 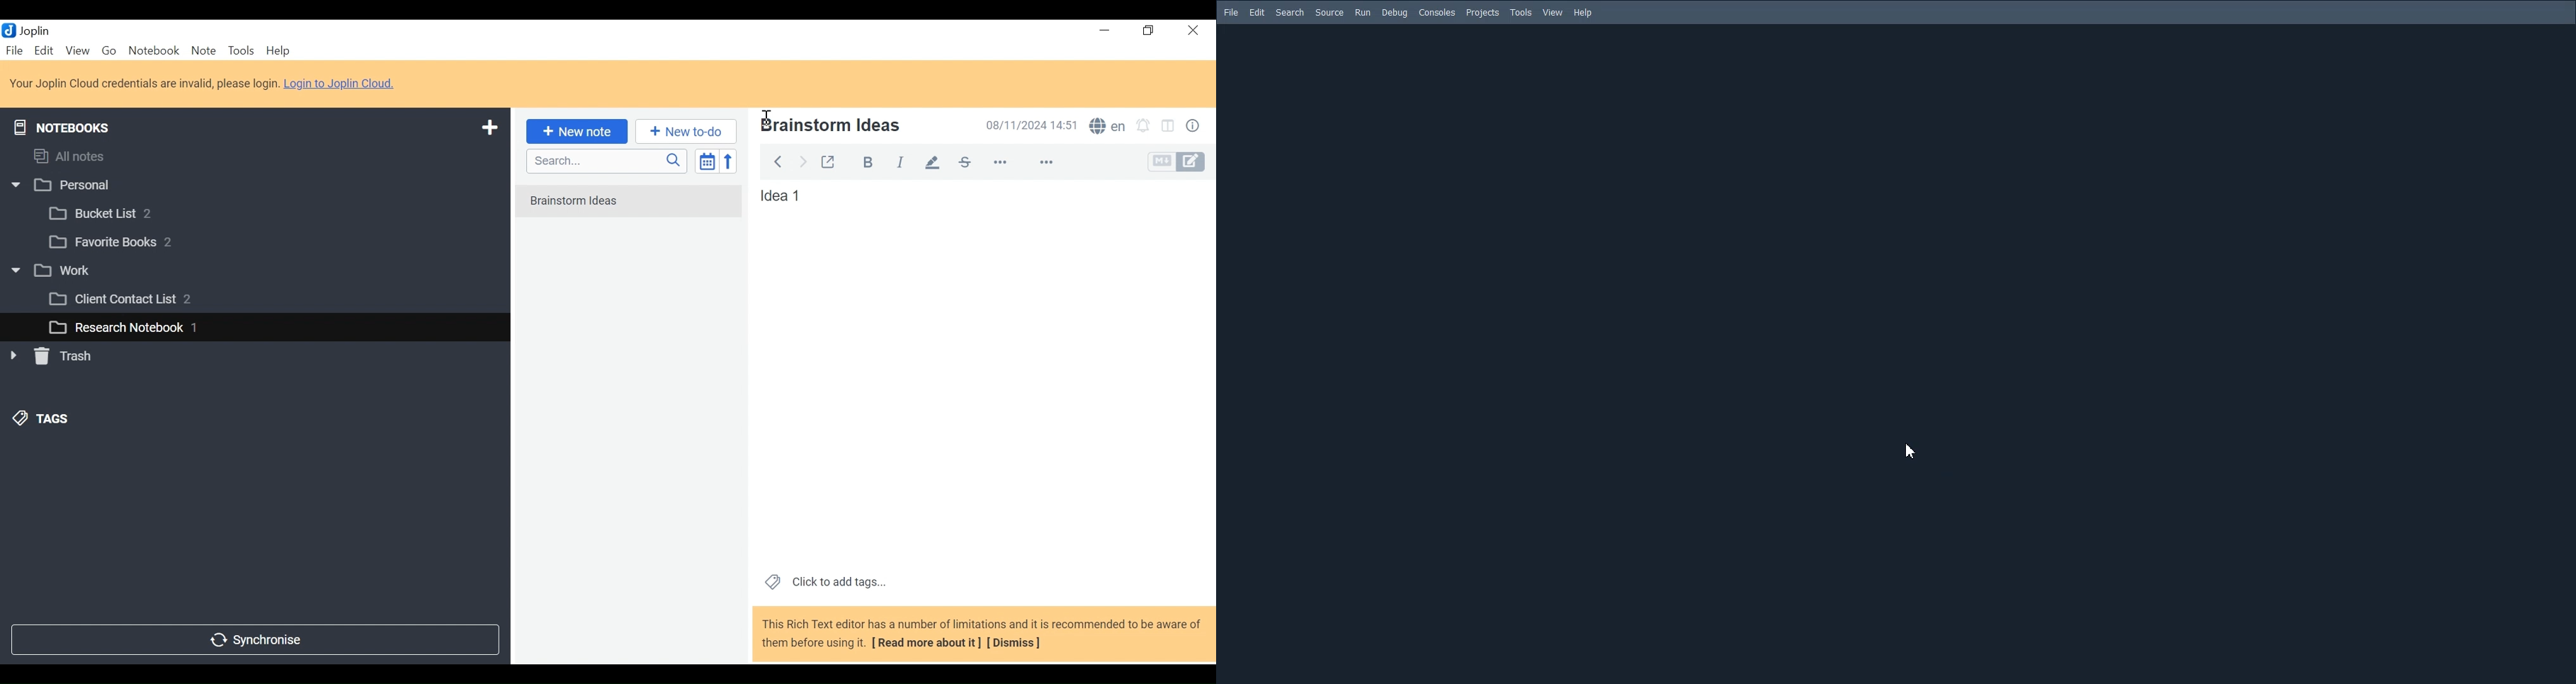 I want to click on Help, so click(x=1583, y=13).